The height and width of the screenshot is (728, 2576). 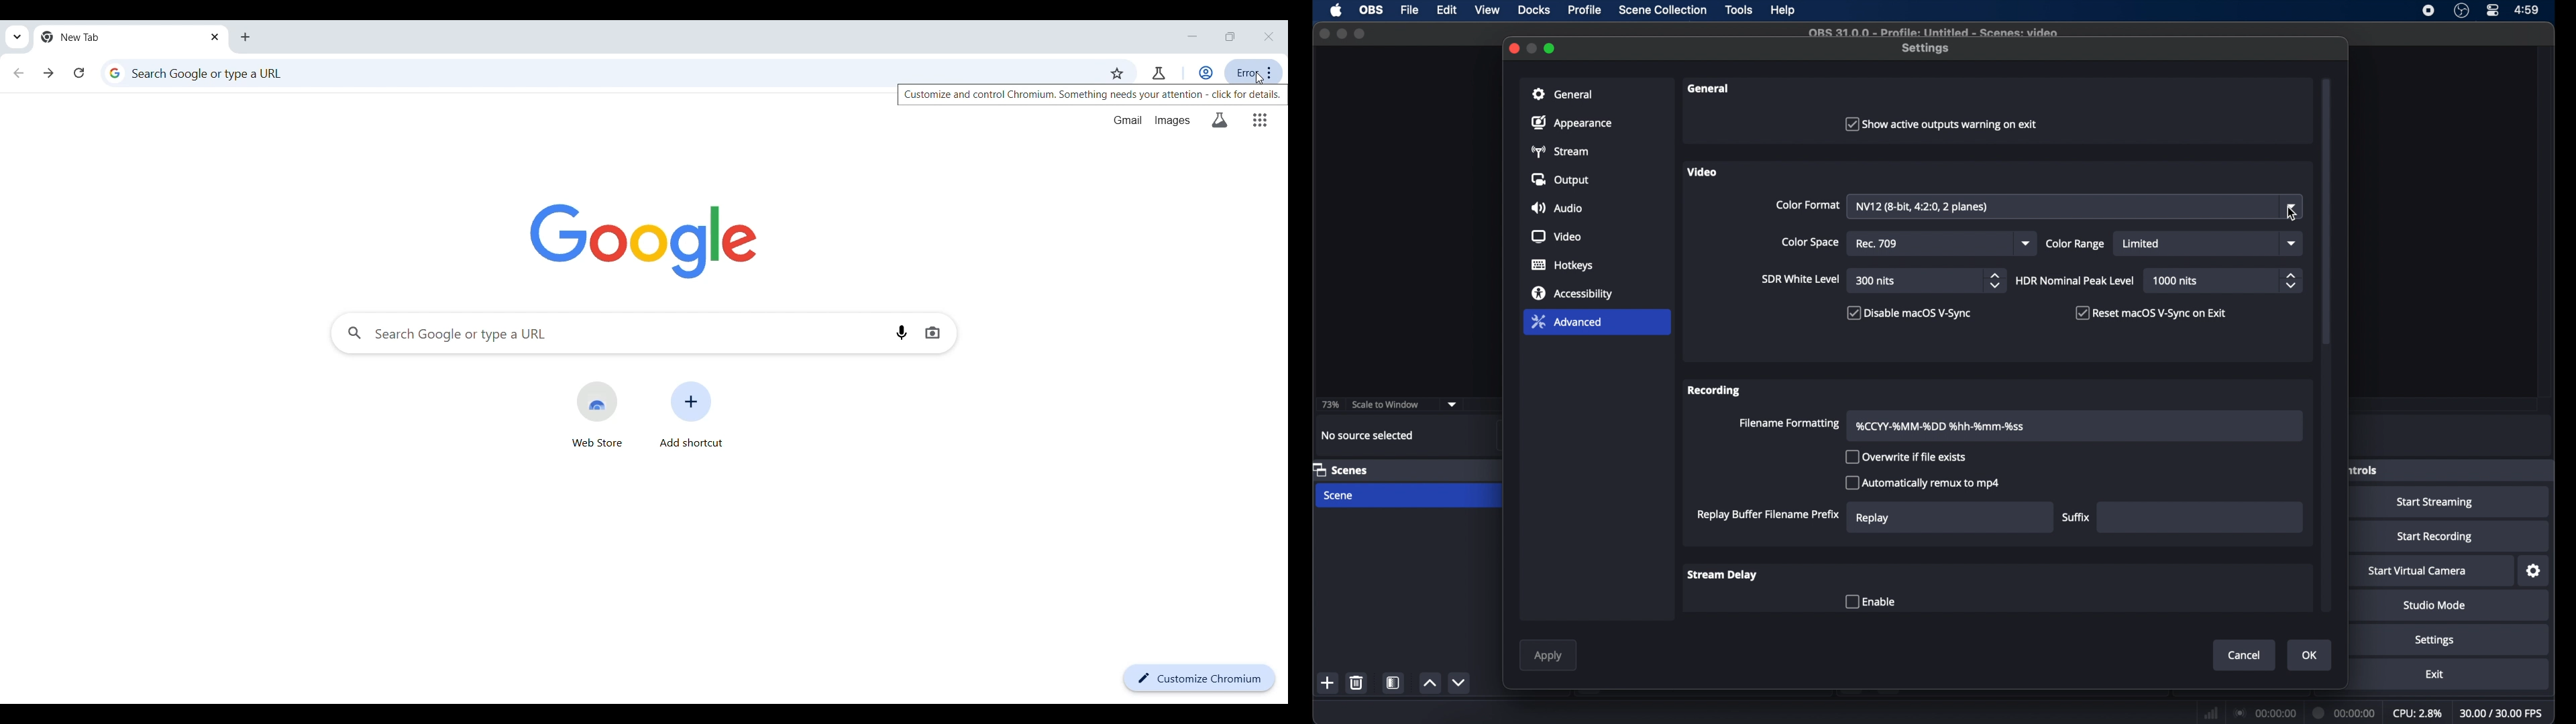 I want to click on no source selected, so click(x=1367, y=434).